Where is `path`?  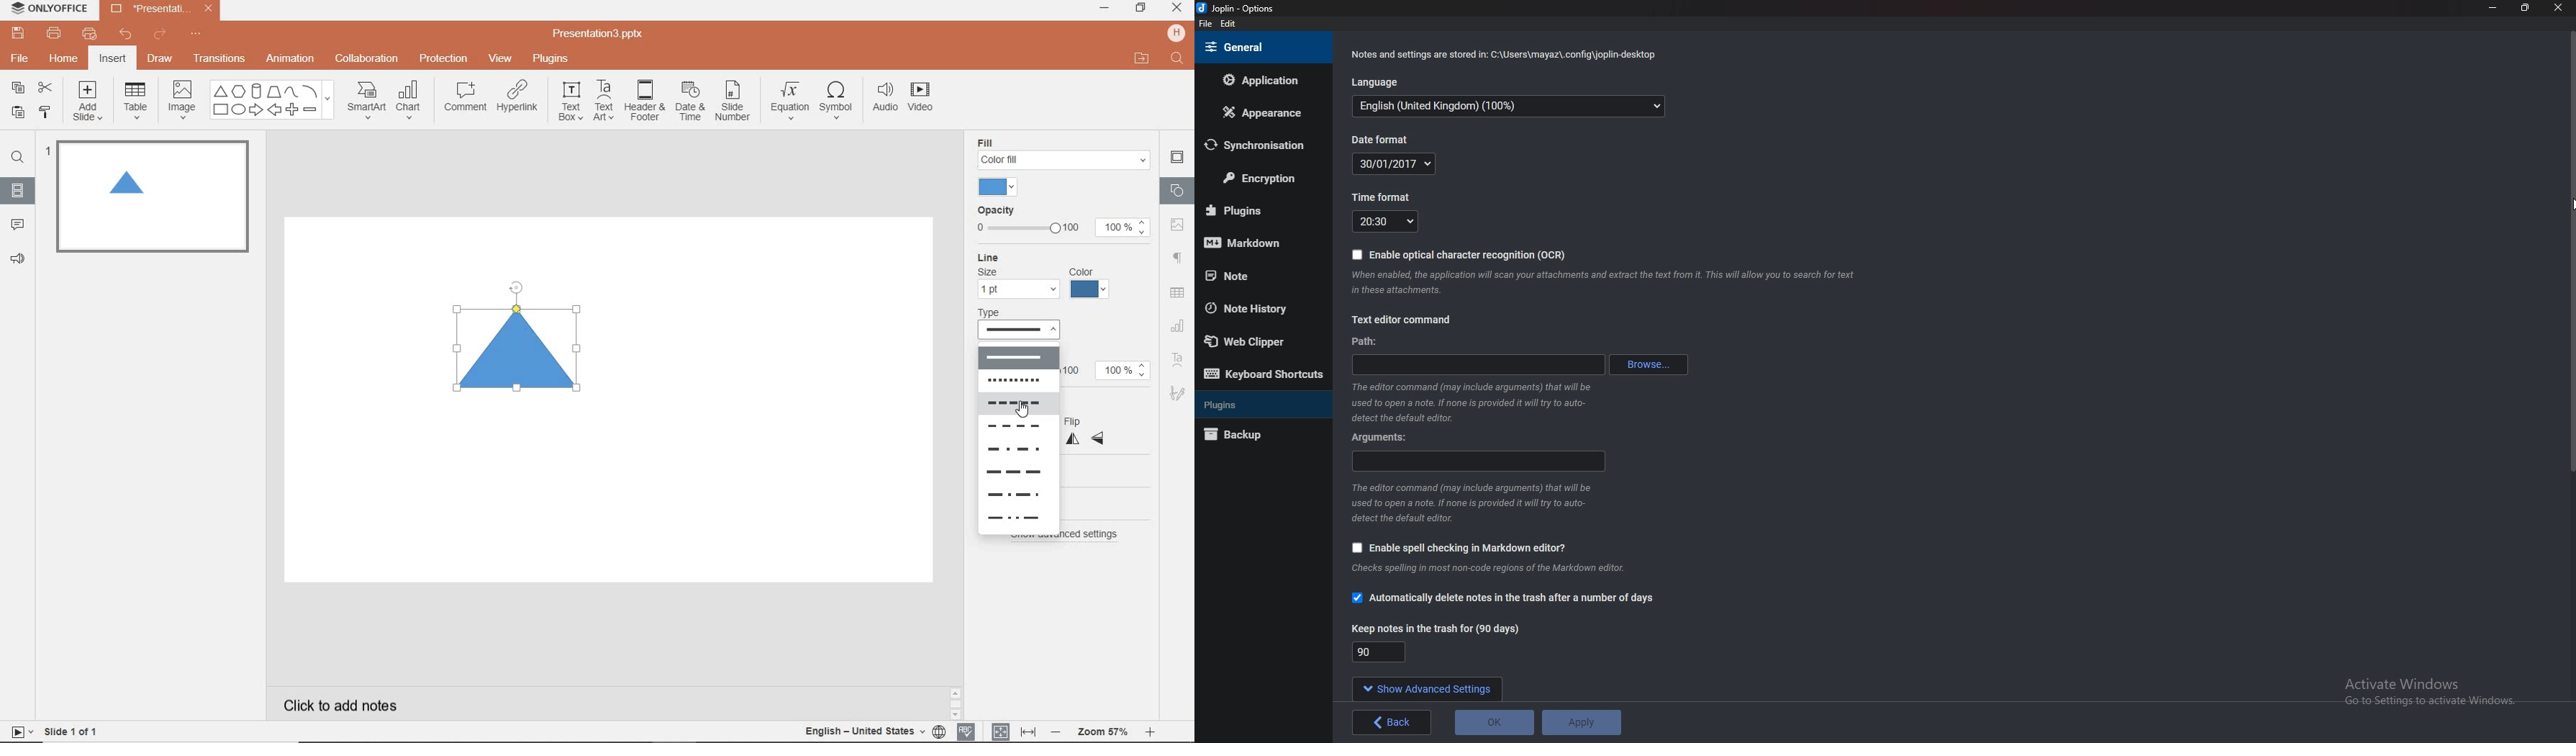 path is located at coordinates (1368, 343).